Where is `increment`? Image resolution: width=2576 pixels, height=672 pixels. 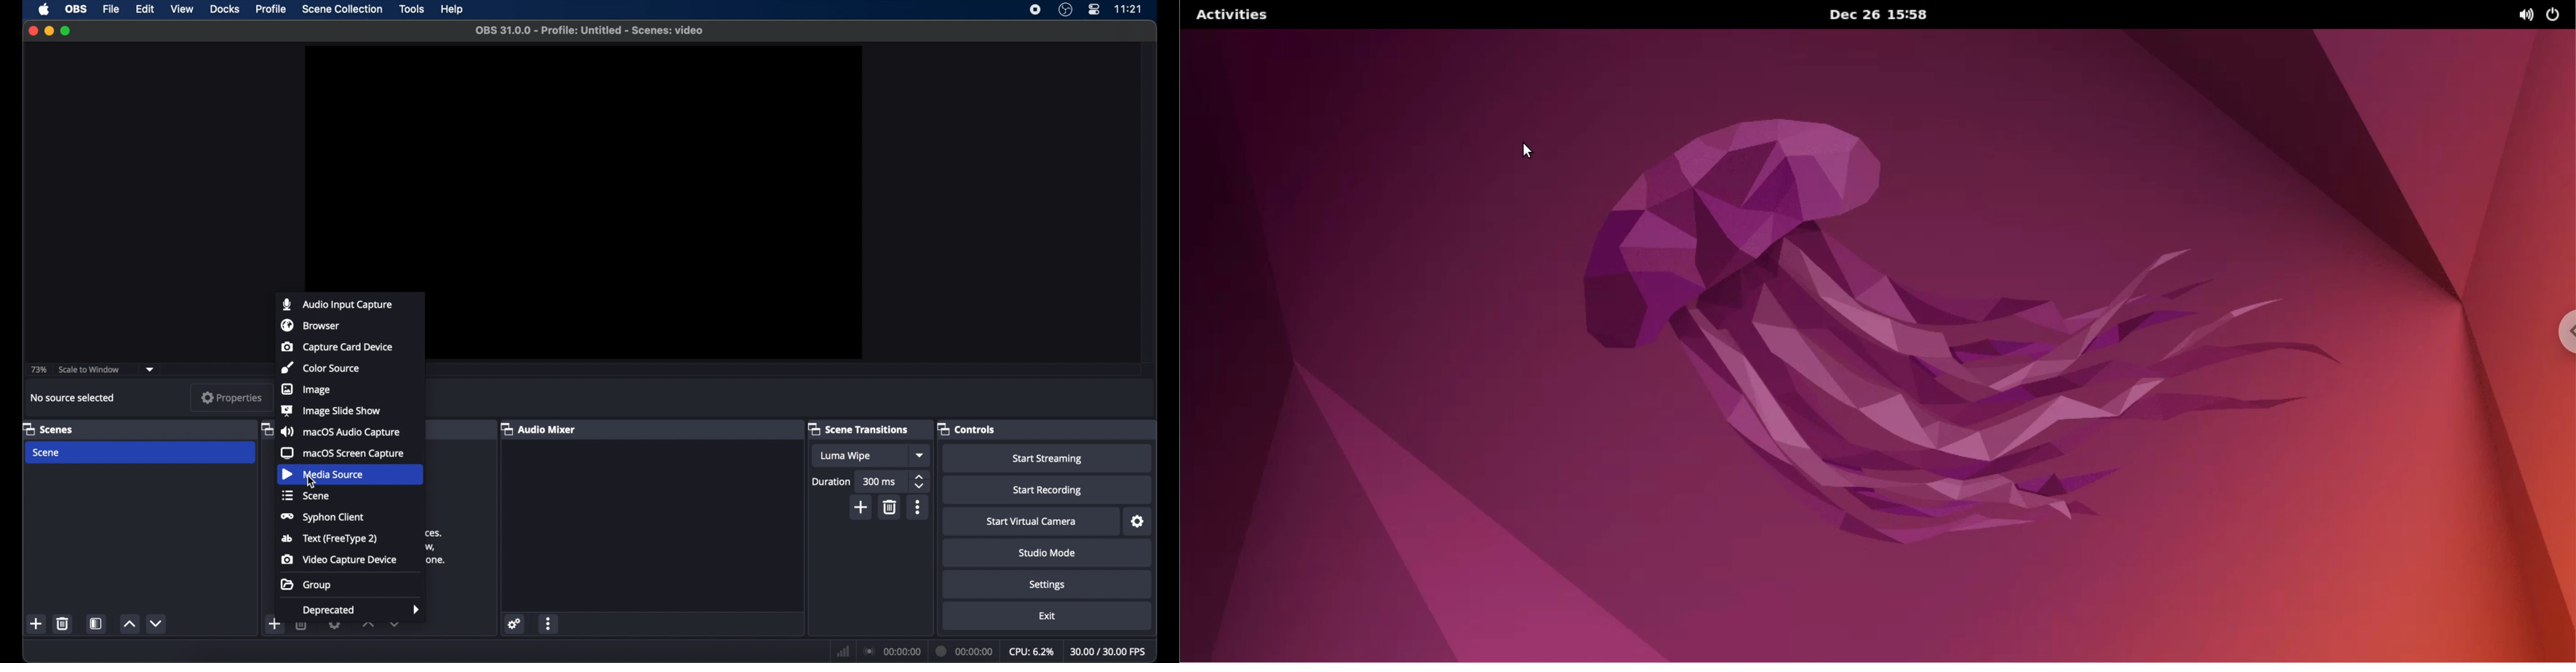 increment is located at coordinates (129, 624).